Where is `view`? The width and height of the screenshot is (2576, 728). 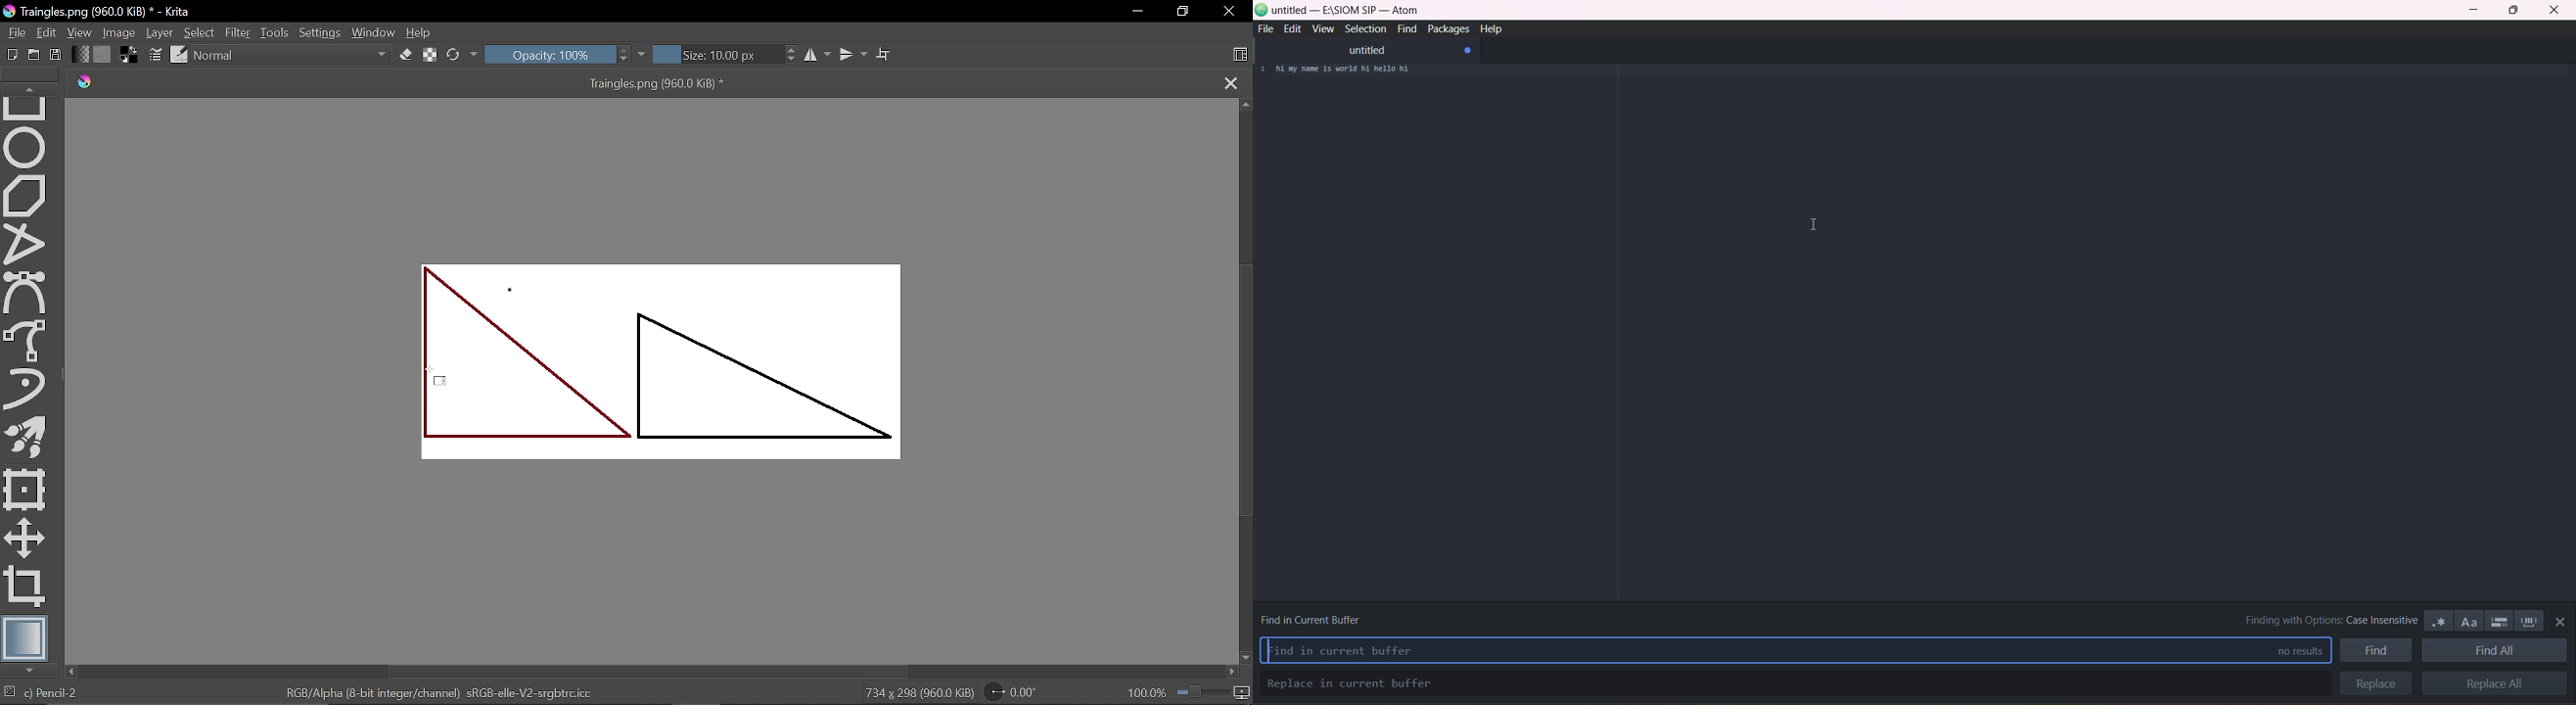
view is located at coordinates (1322, 30).